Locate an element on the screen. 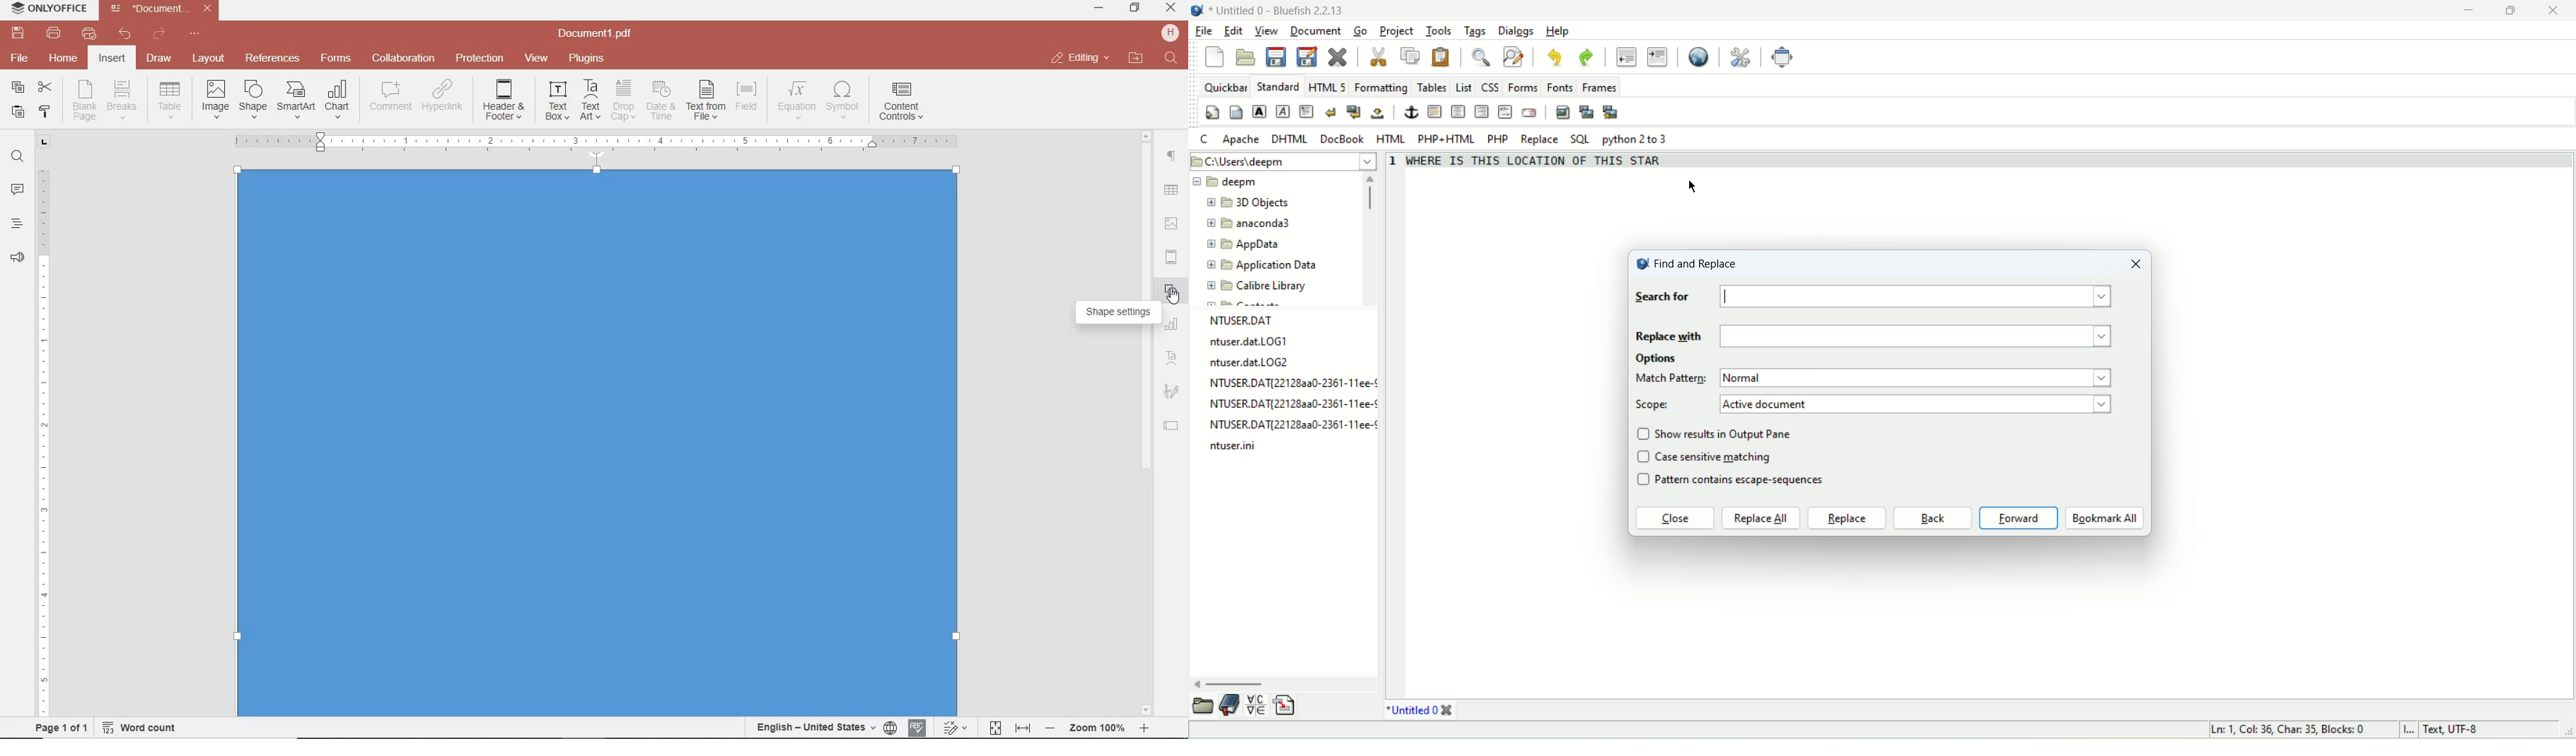  file name is located at coordinates (1292, 427).